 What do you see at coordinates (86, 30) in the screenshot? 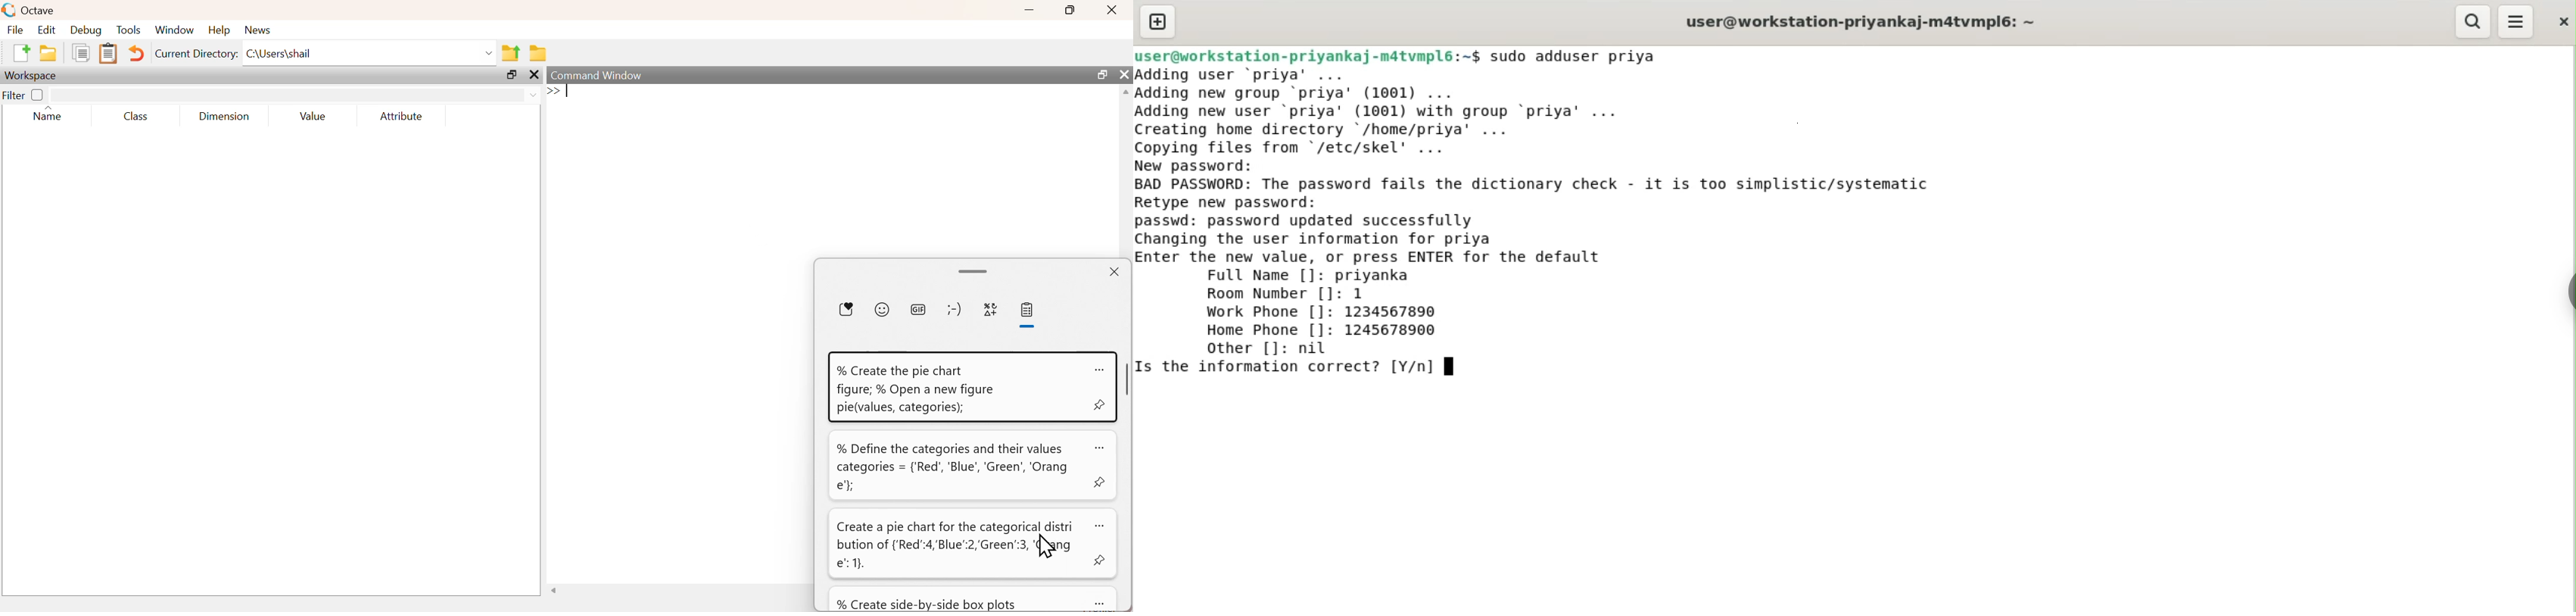
I see `Debug` at bounding box center [86, 30].